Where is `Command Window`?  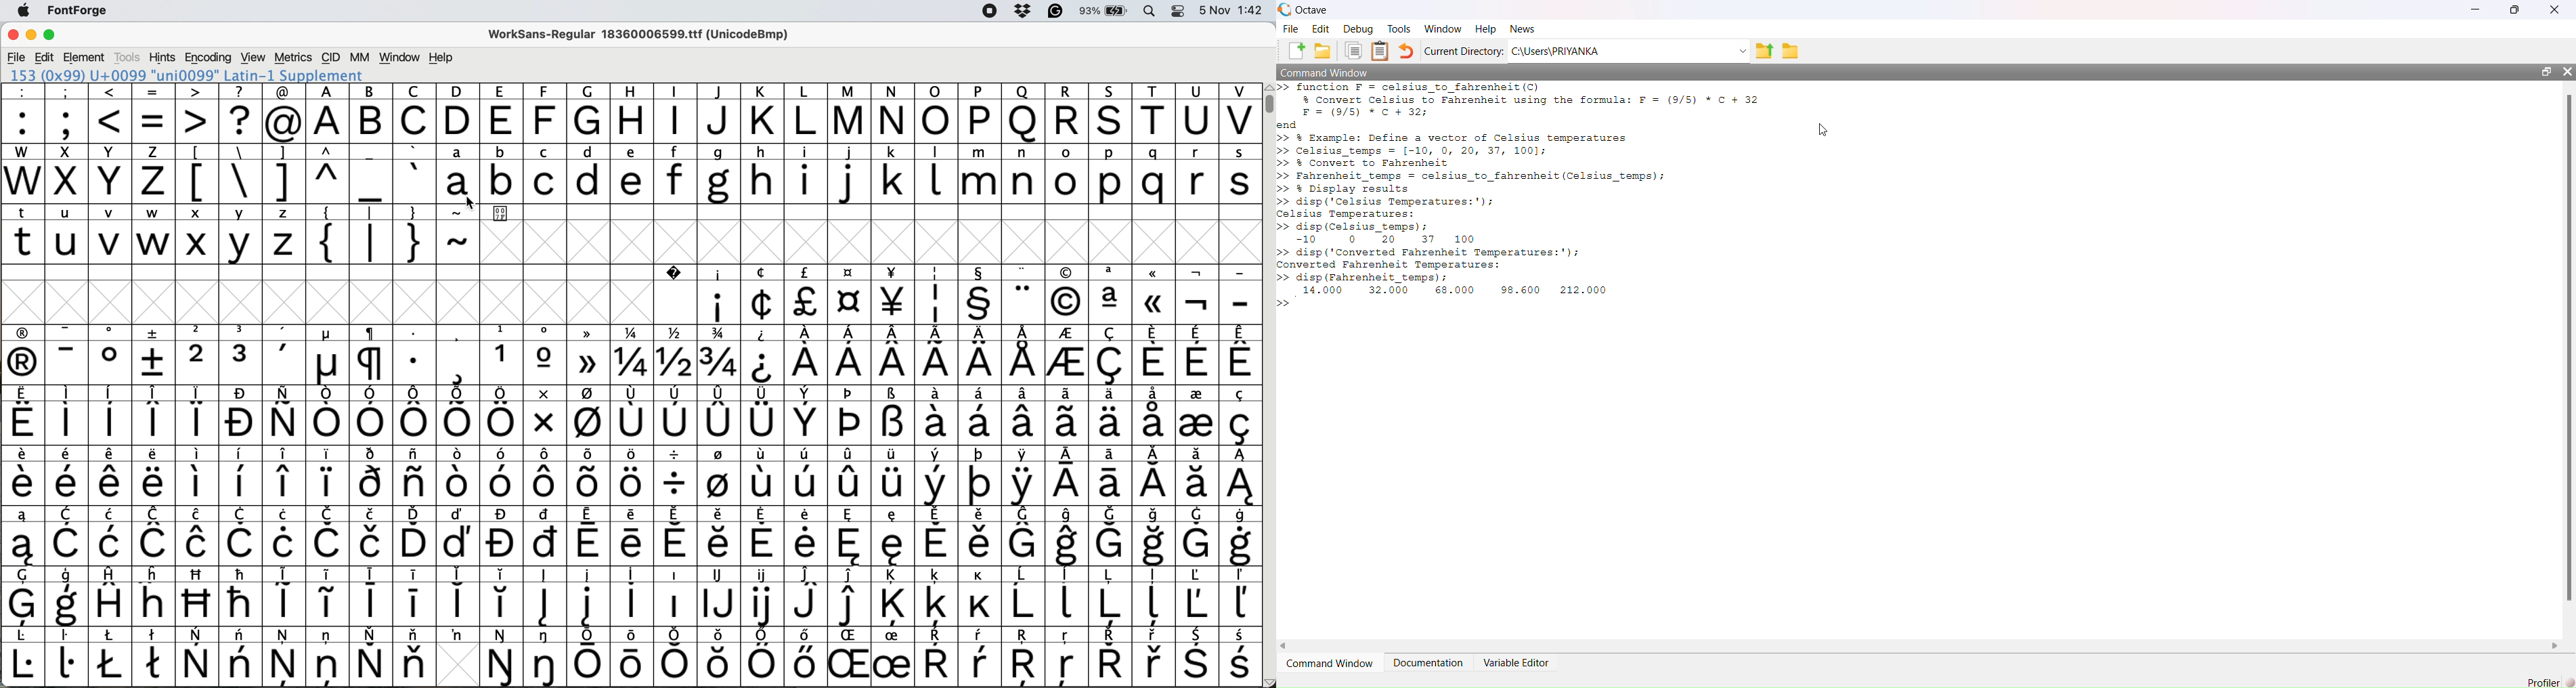
Command Window is located at coordinates (1324, 72).